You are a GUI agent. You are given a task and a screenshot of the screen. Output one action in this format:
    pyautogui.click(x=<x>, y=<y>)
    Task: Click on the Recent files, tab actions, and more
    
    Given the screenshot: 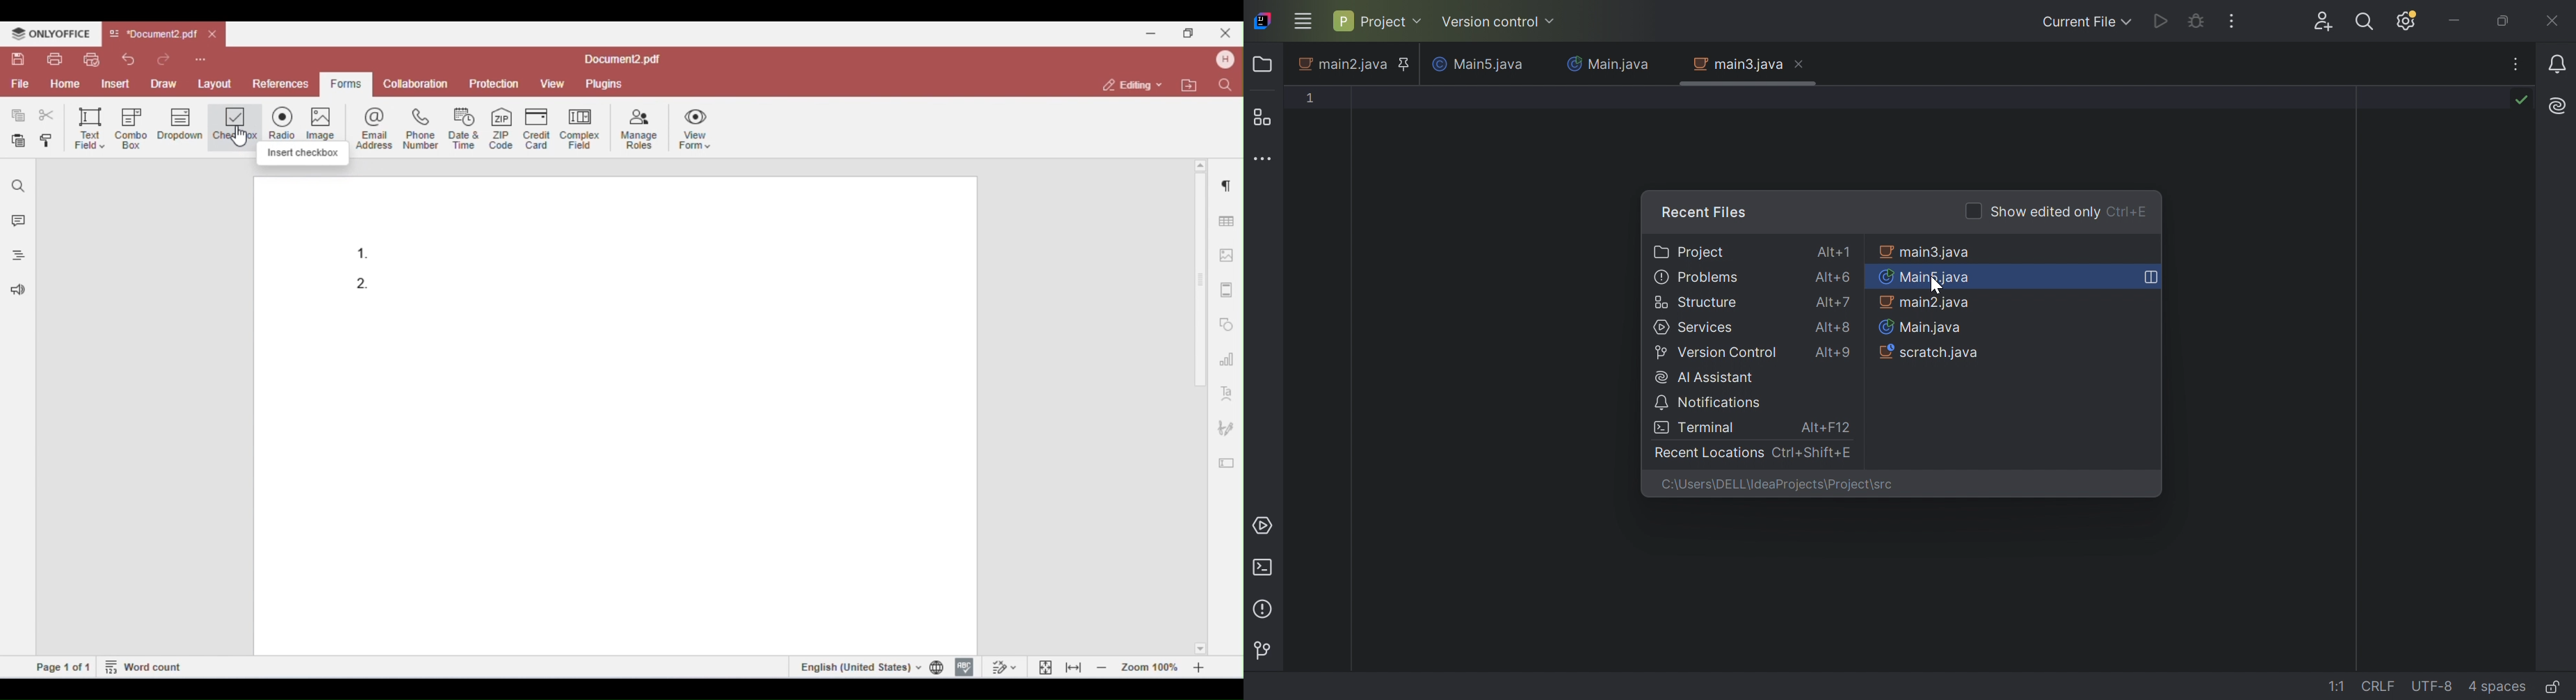 What is the action you would take?
    pyautogui.click(x=2517, y=65)
    